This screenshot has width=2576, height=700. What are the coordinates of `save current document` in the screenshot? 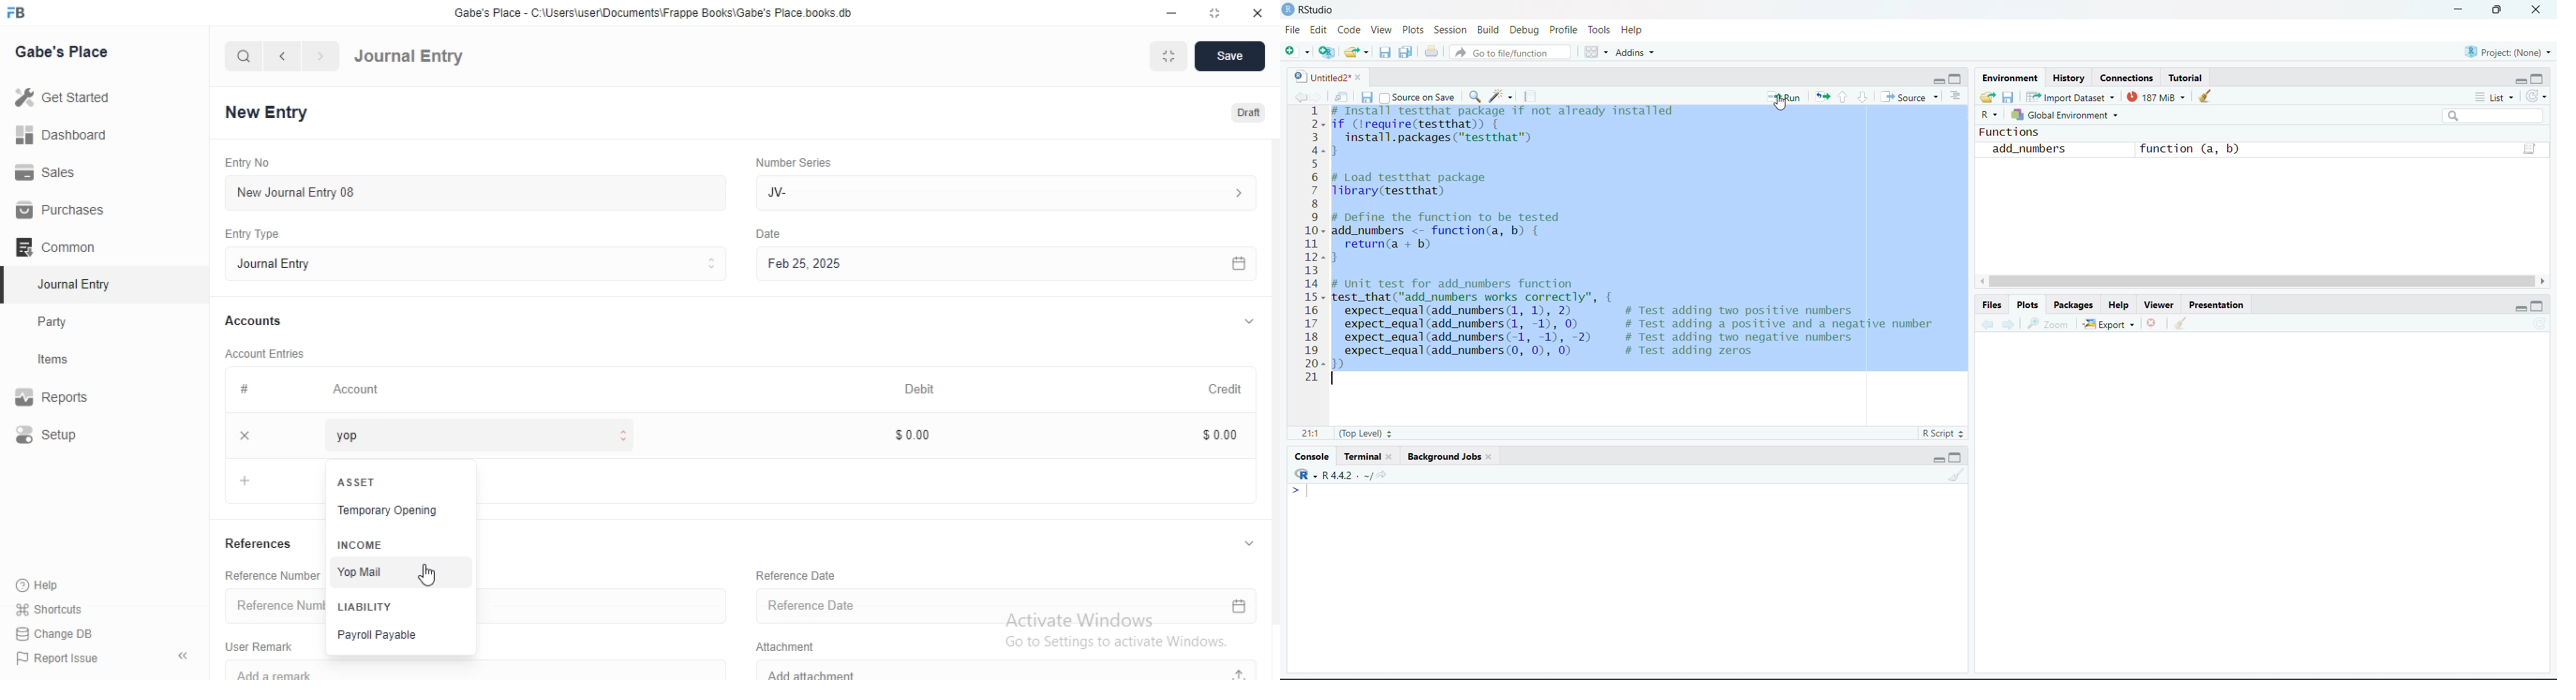 It's located at (1368, 98).